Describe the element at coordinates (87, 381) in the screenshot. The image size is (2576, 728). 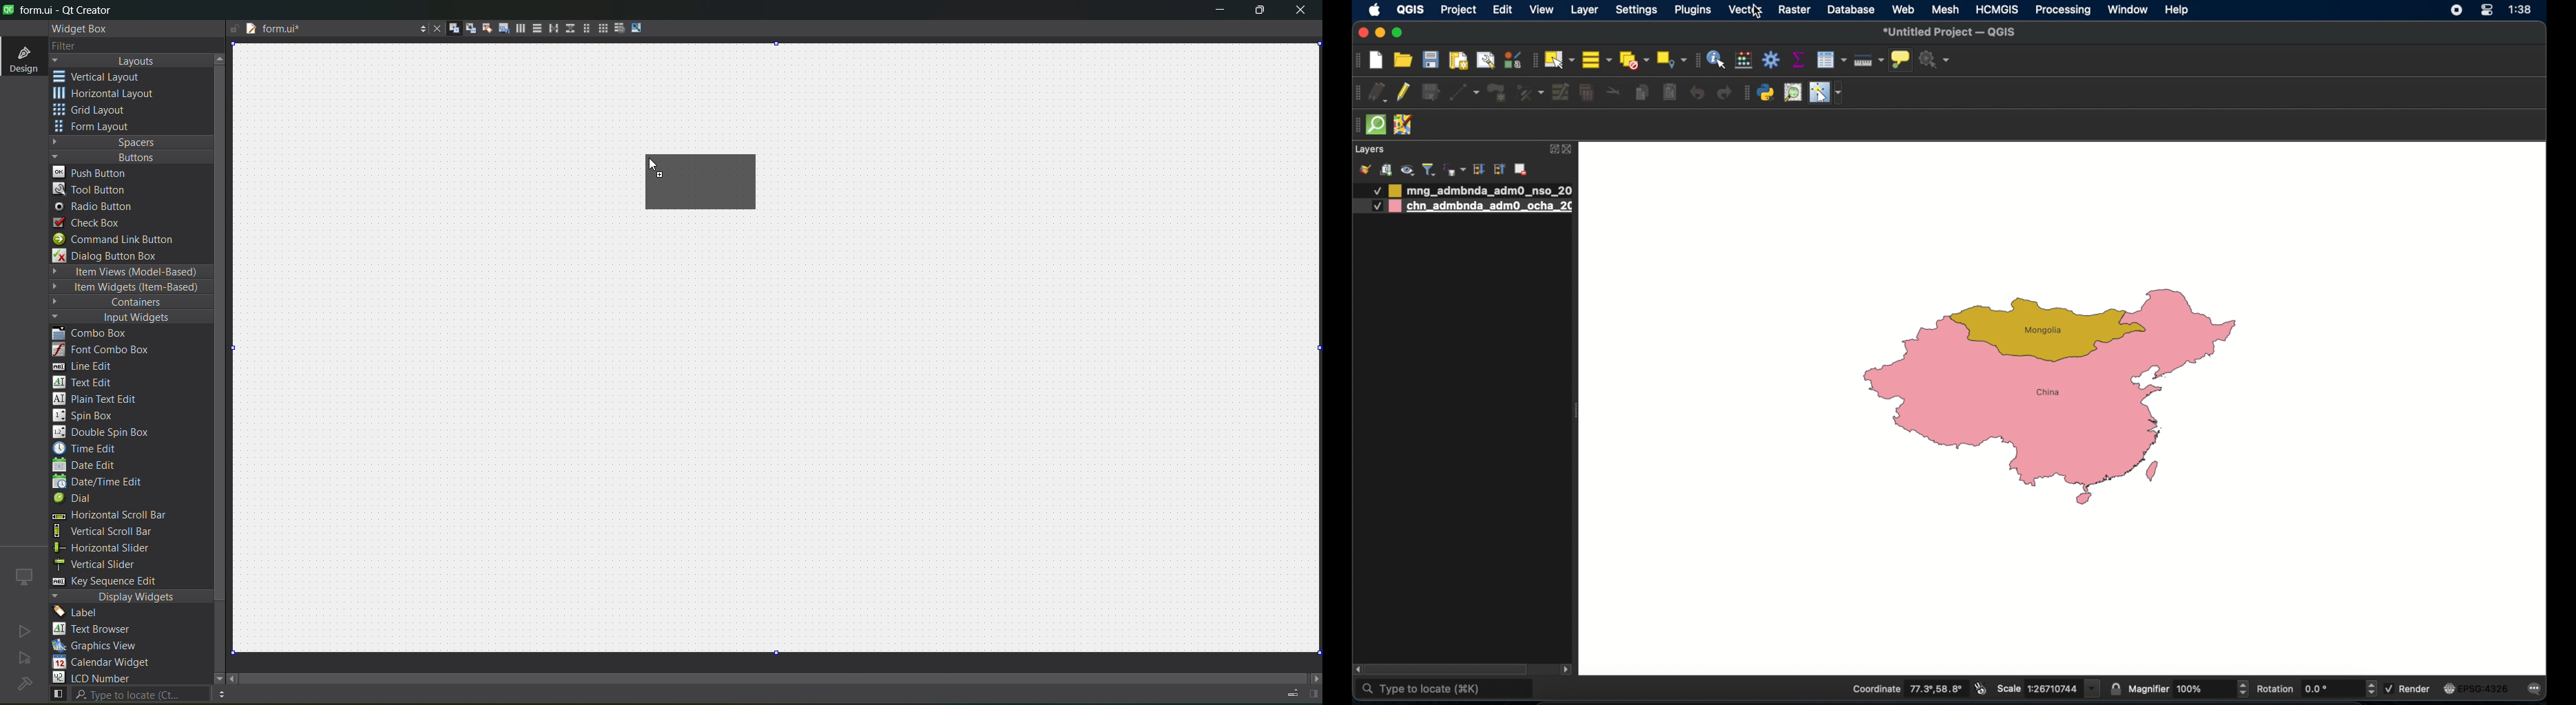
I see `text edit` at that location.